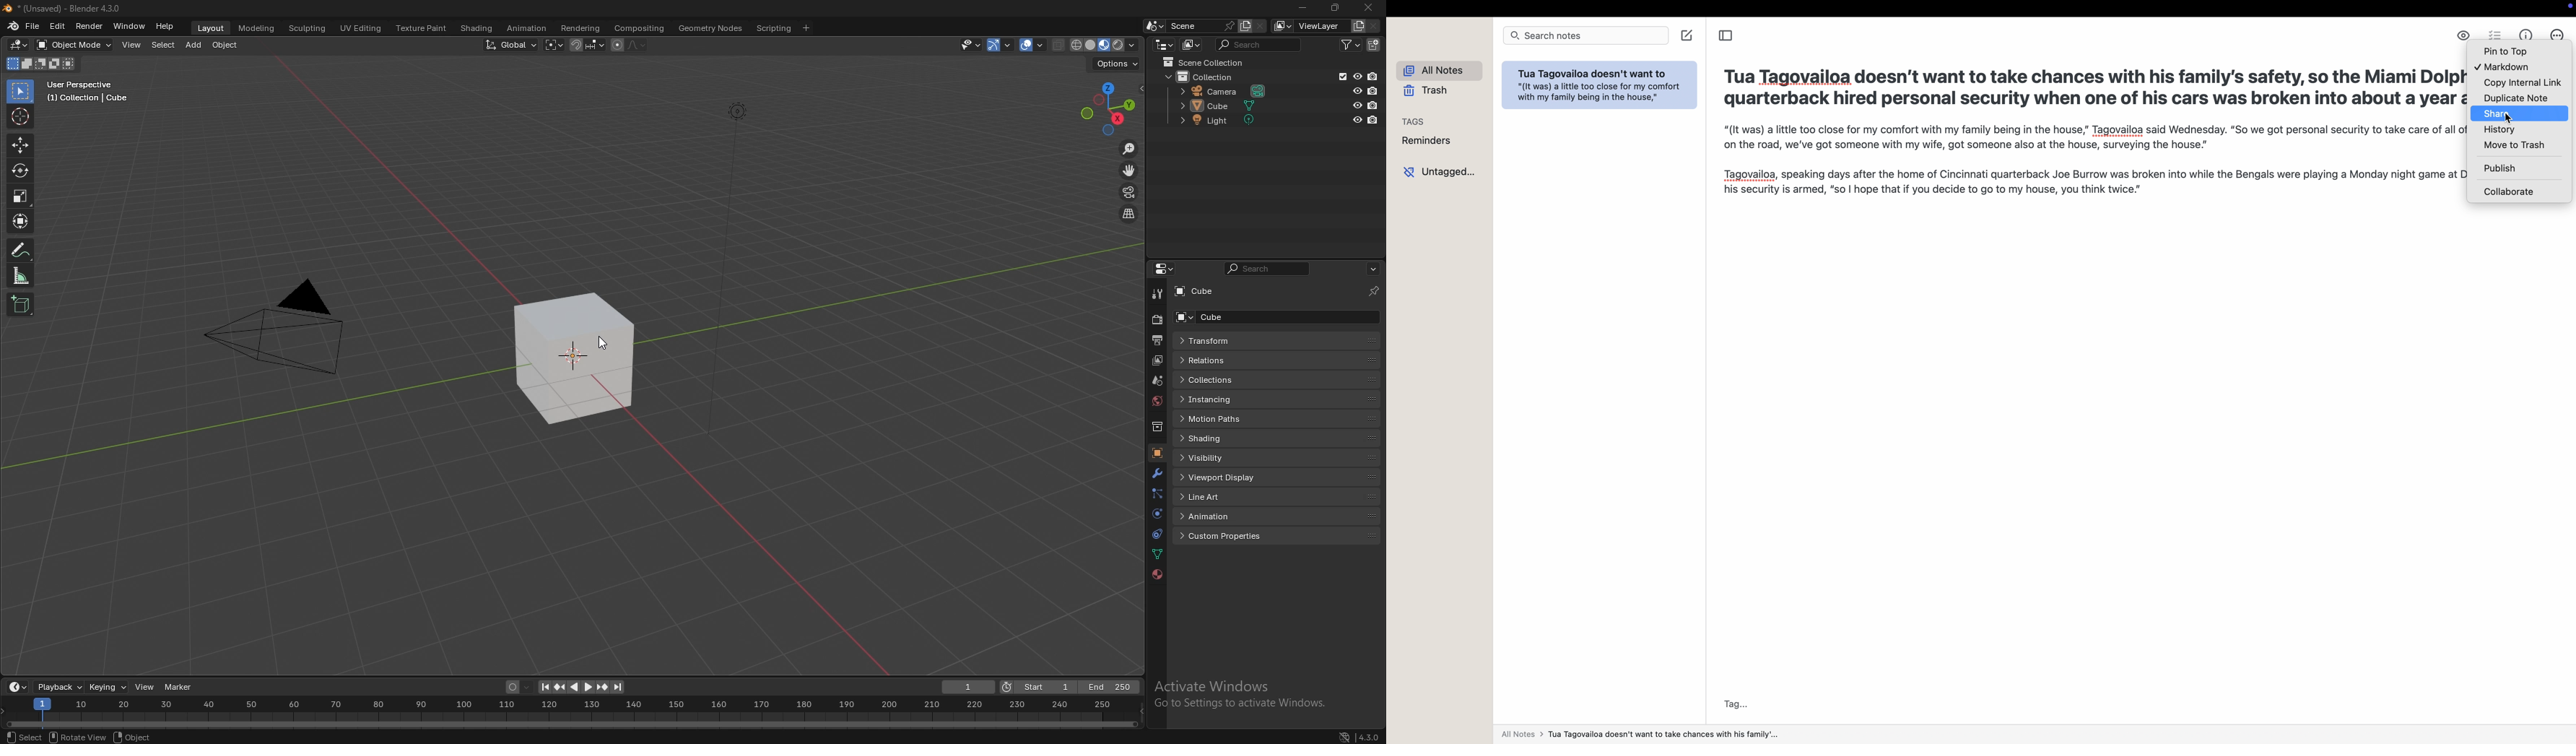 This screenshot has width=2576, height=756. I want to click on search bar, so click(1587, 35).